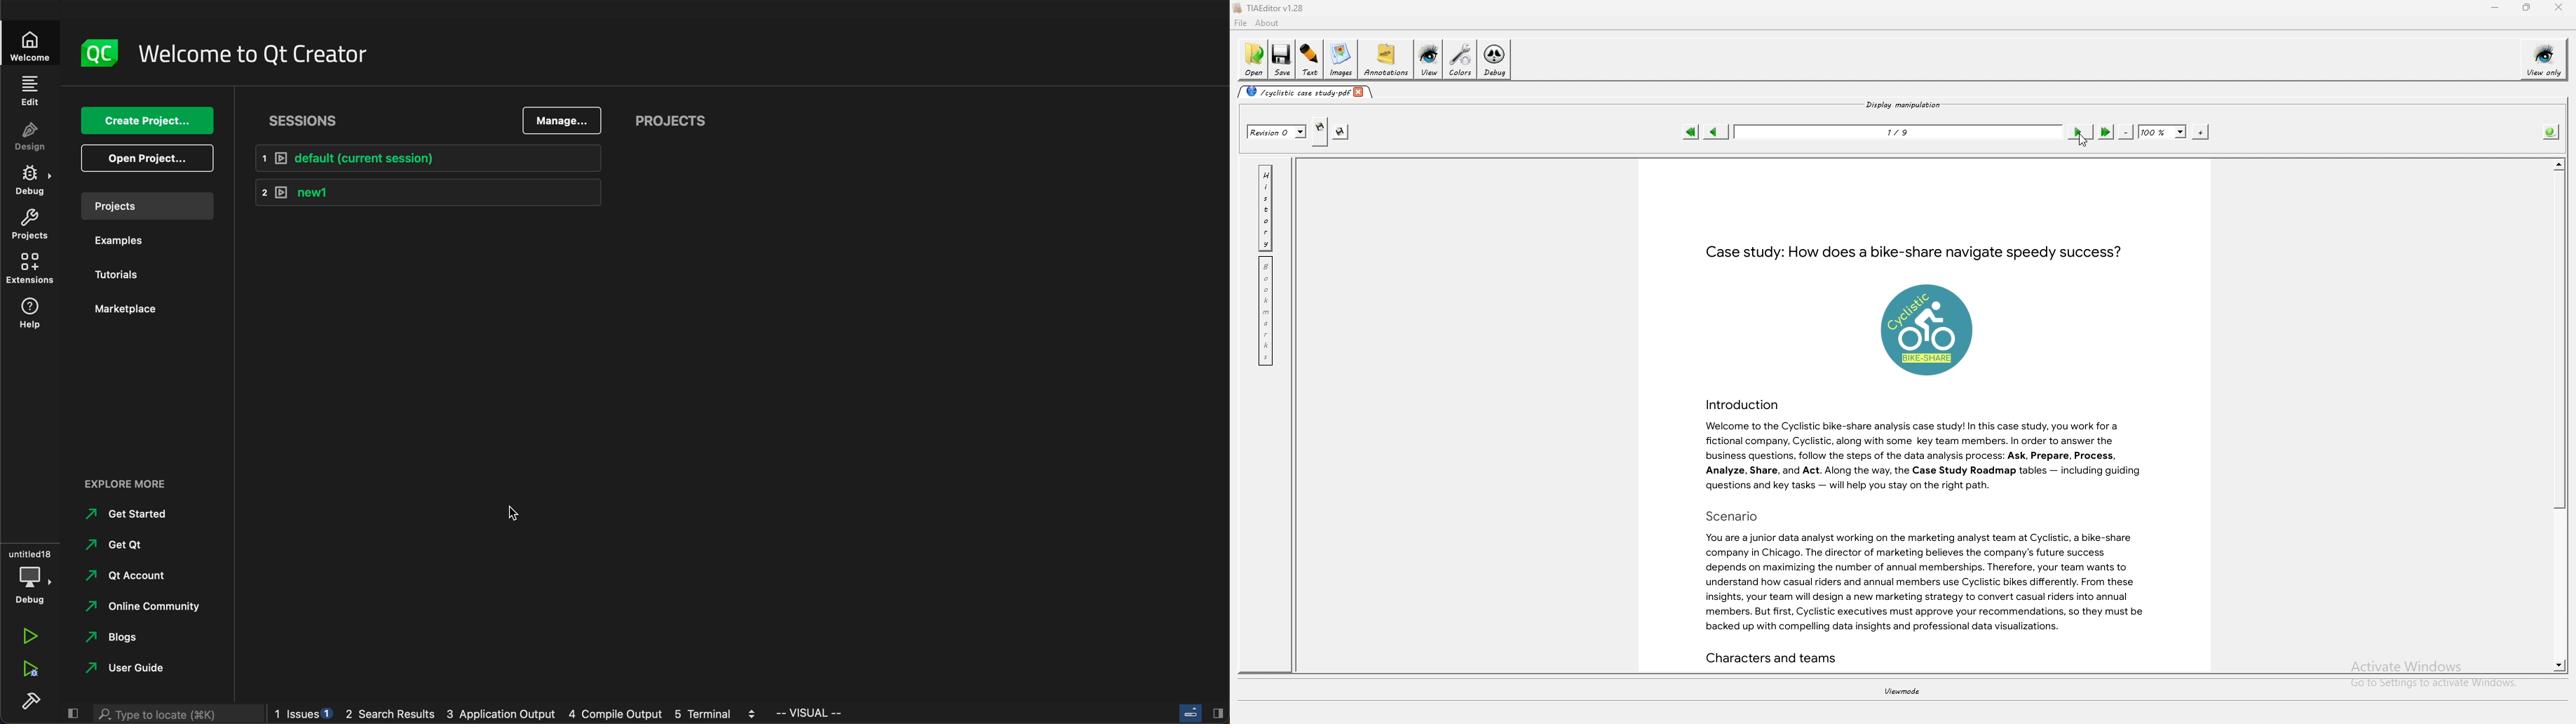 The image size is (2576, 728). I want to click on manage, so click(558, 121).